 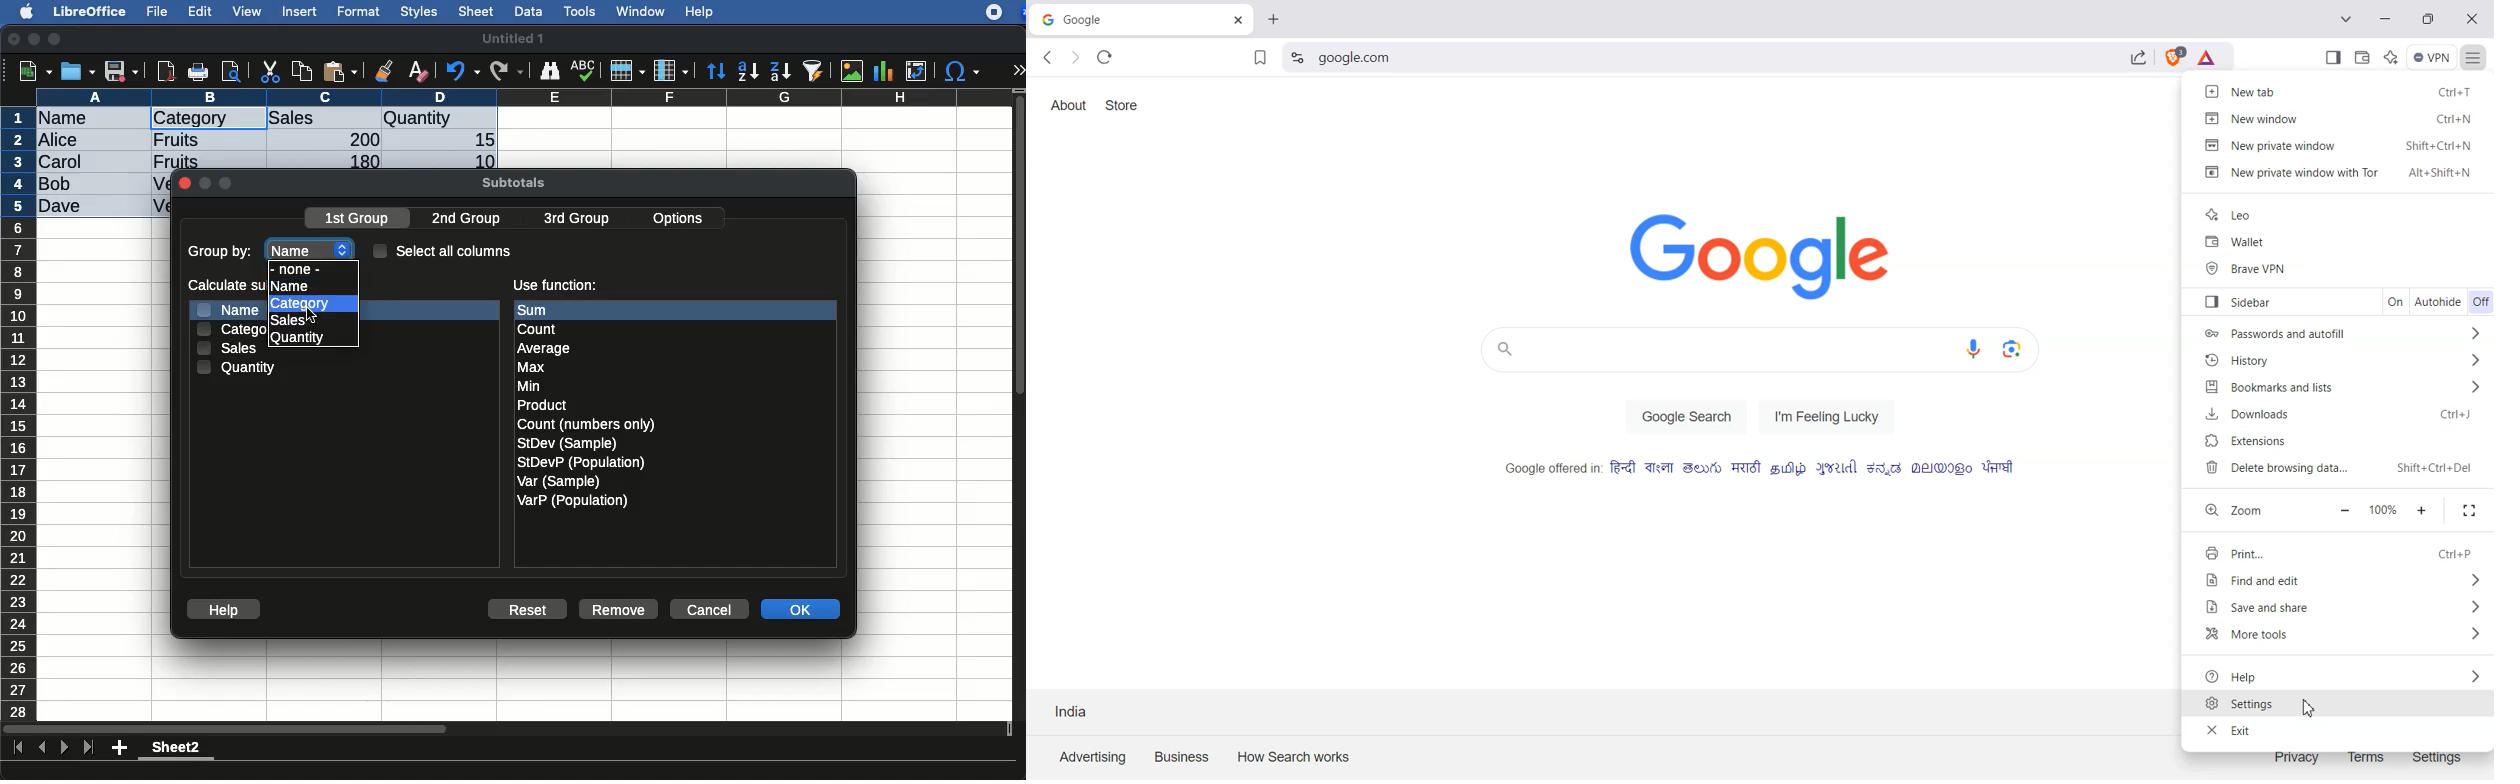 What do you see at coordinates (2347, 387) in the screenshot?
I see `Bookmark and lists` at bounding box center [2347, 387].